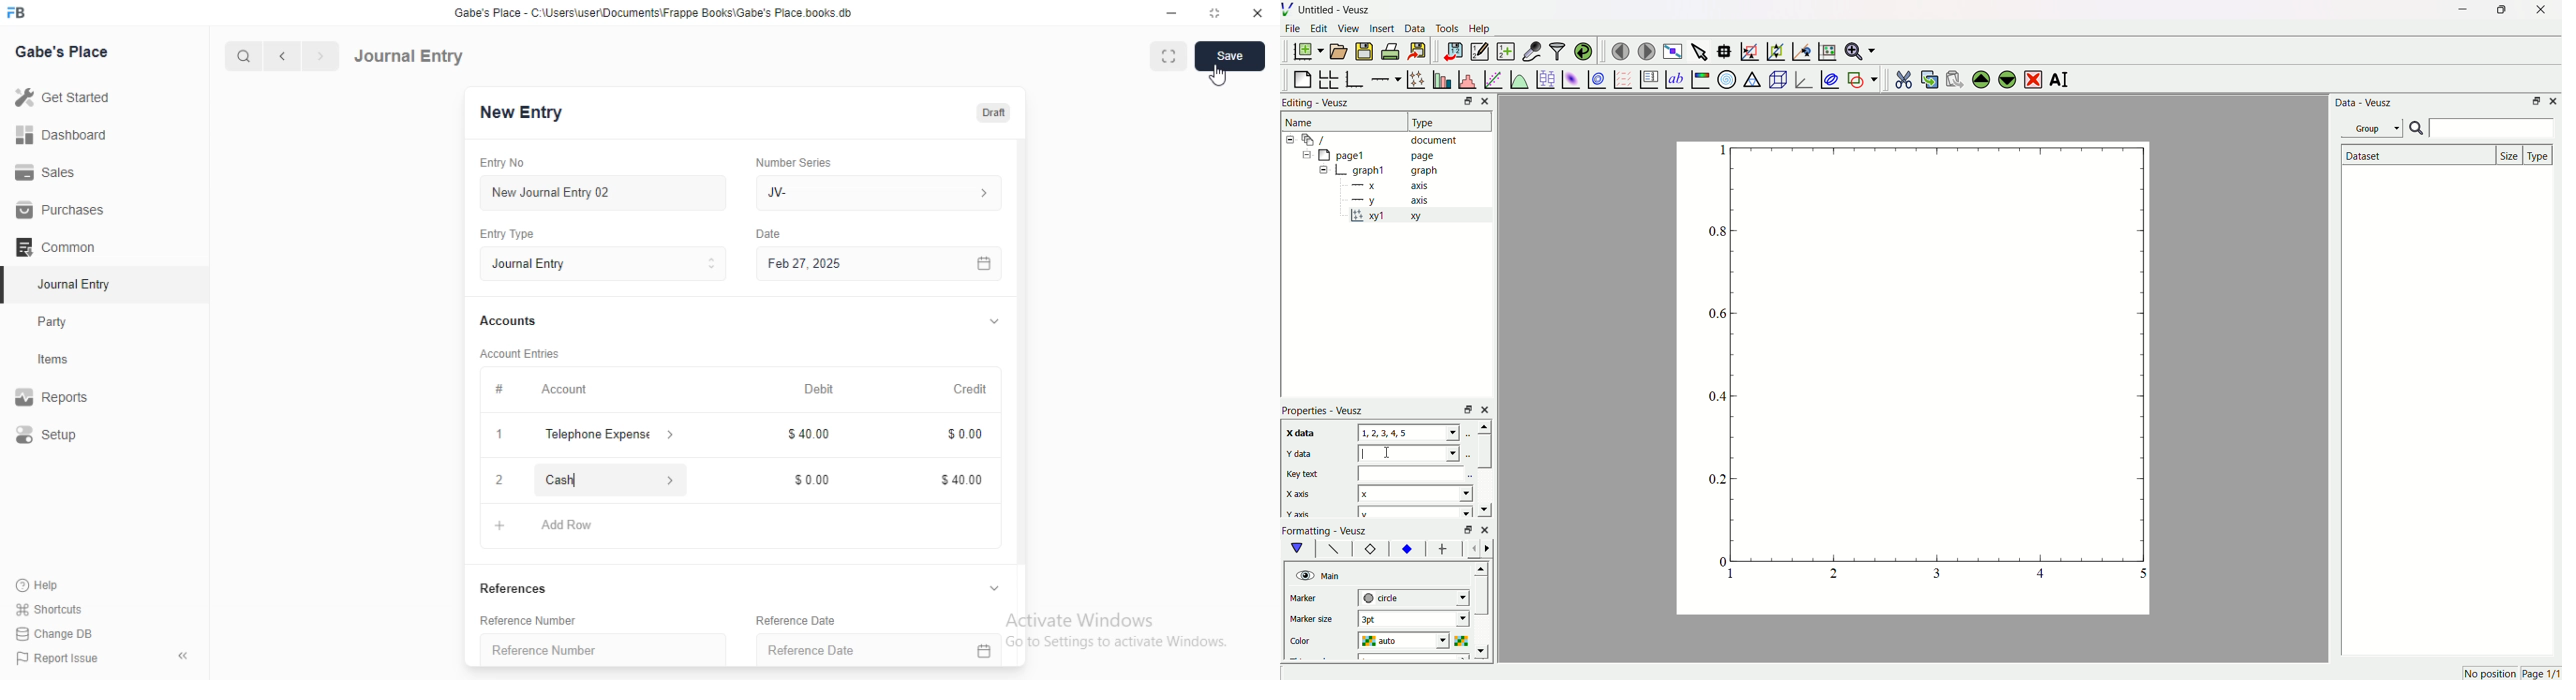  Describe the element at coordinates (319, 56) in the screenshot. I see `Next` at that location.